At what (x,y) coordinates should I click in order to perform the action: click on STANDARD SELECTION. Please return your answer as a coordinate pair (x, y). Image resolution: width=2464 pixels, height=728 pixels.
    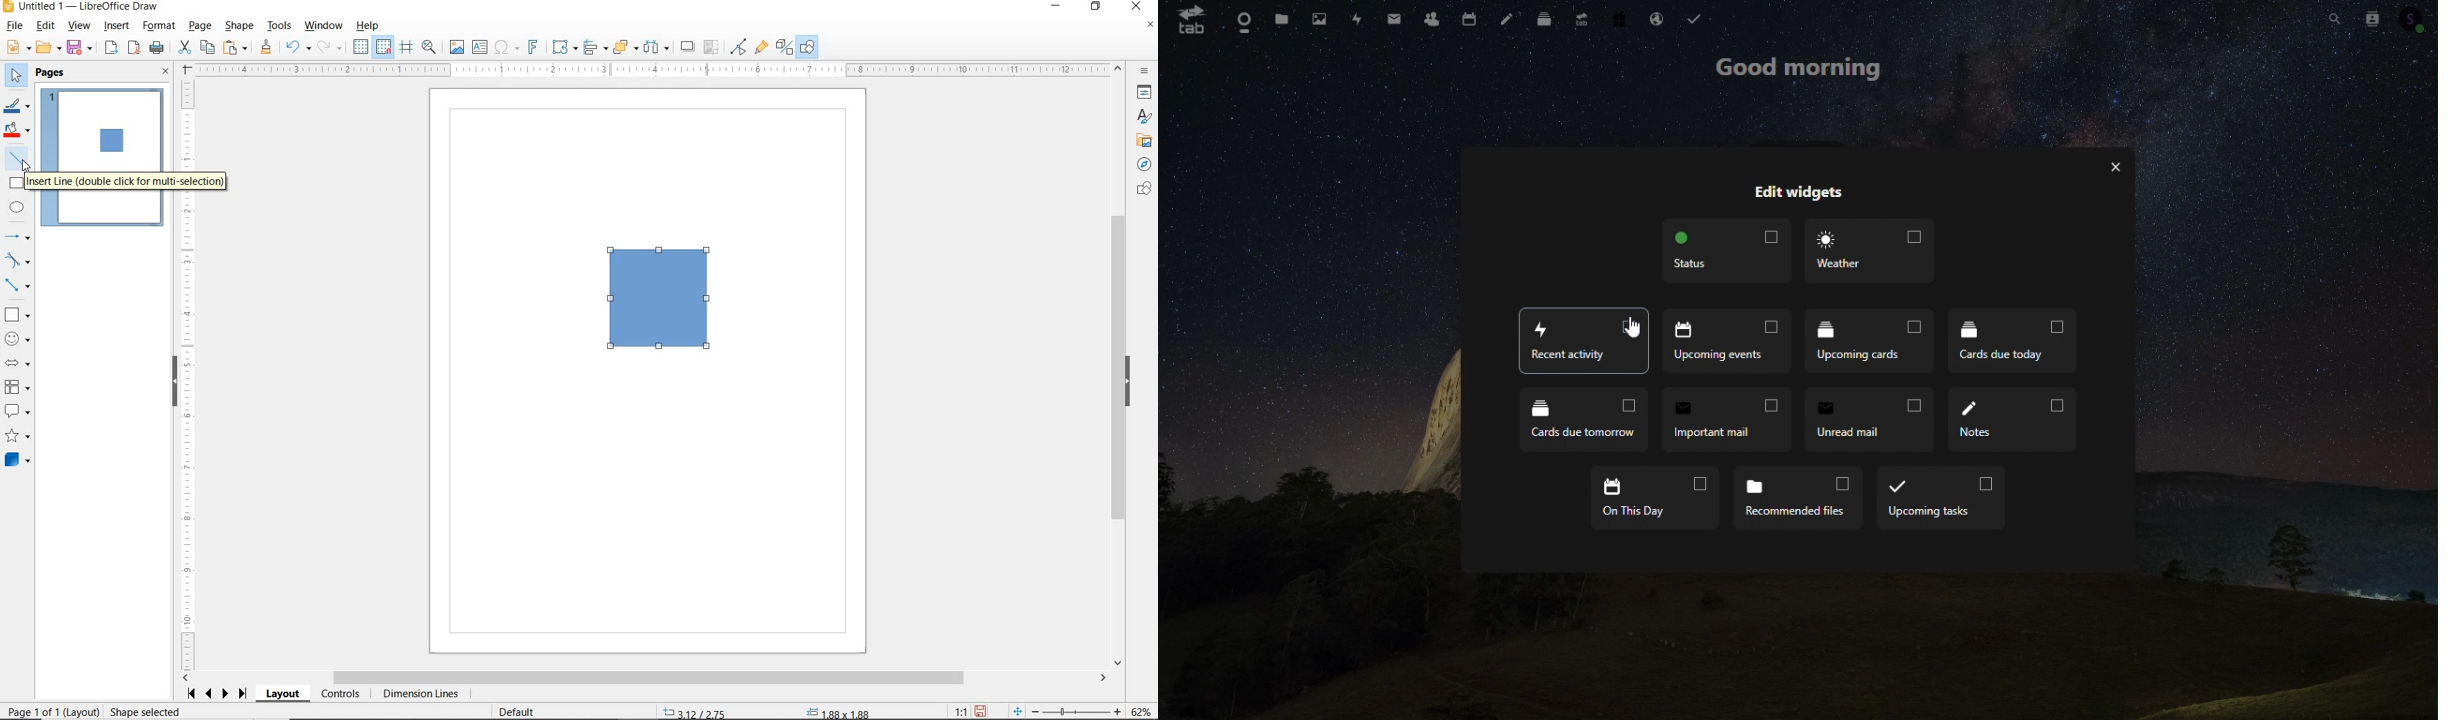
    Looking at the image, I should click on (768, 710).